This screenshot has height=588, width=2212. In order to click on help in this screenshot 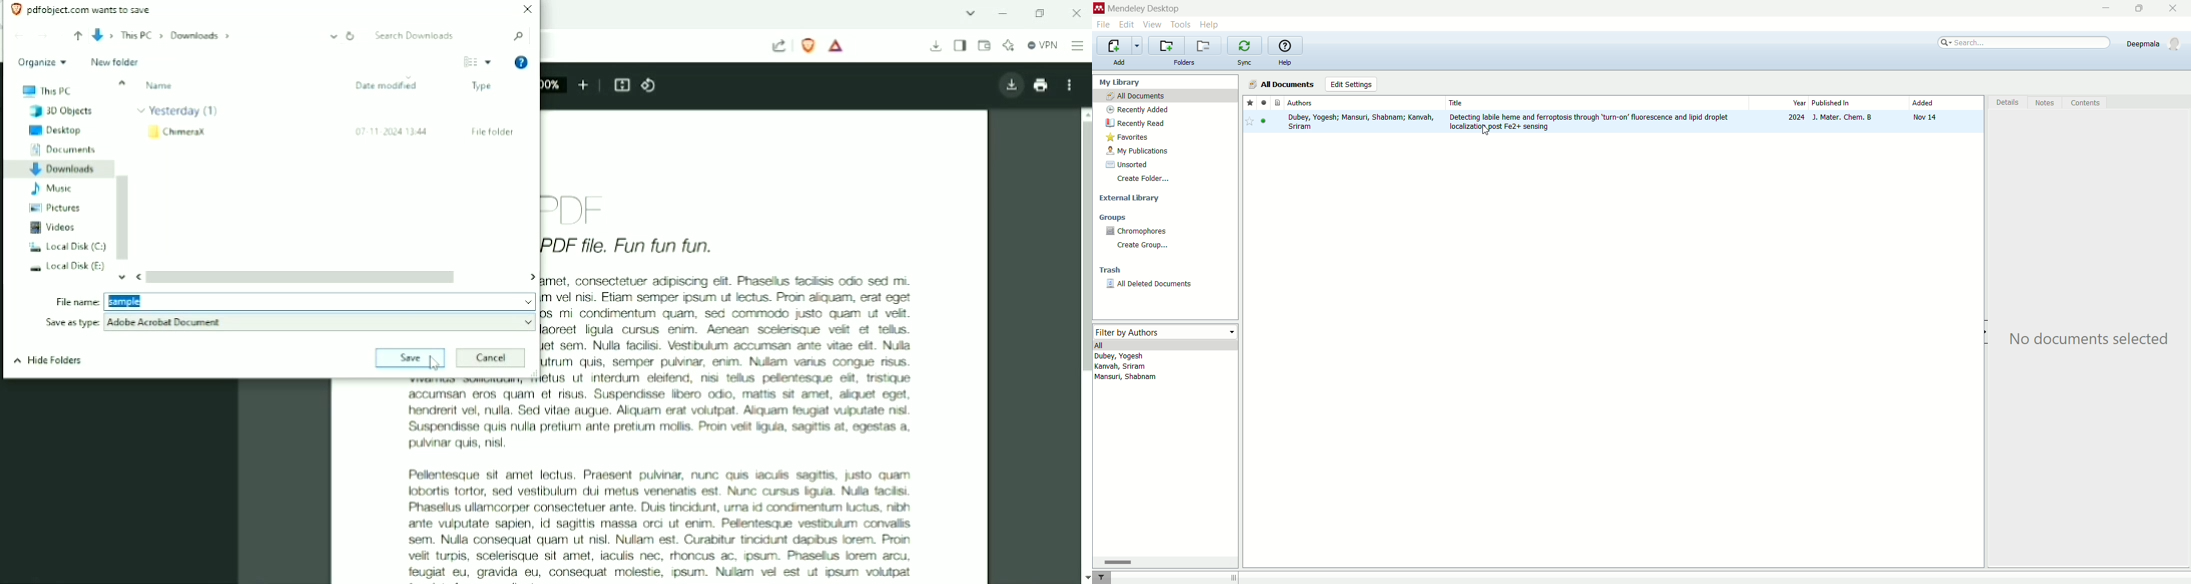, I will do `click(1209, 25)`.